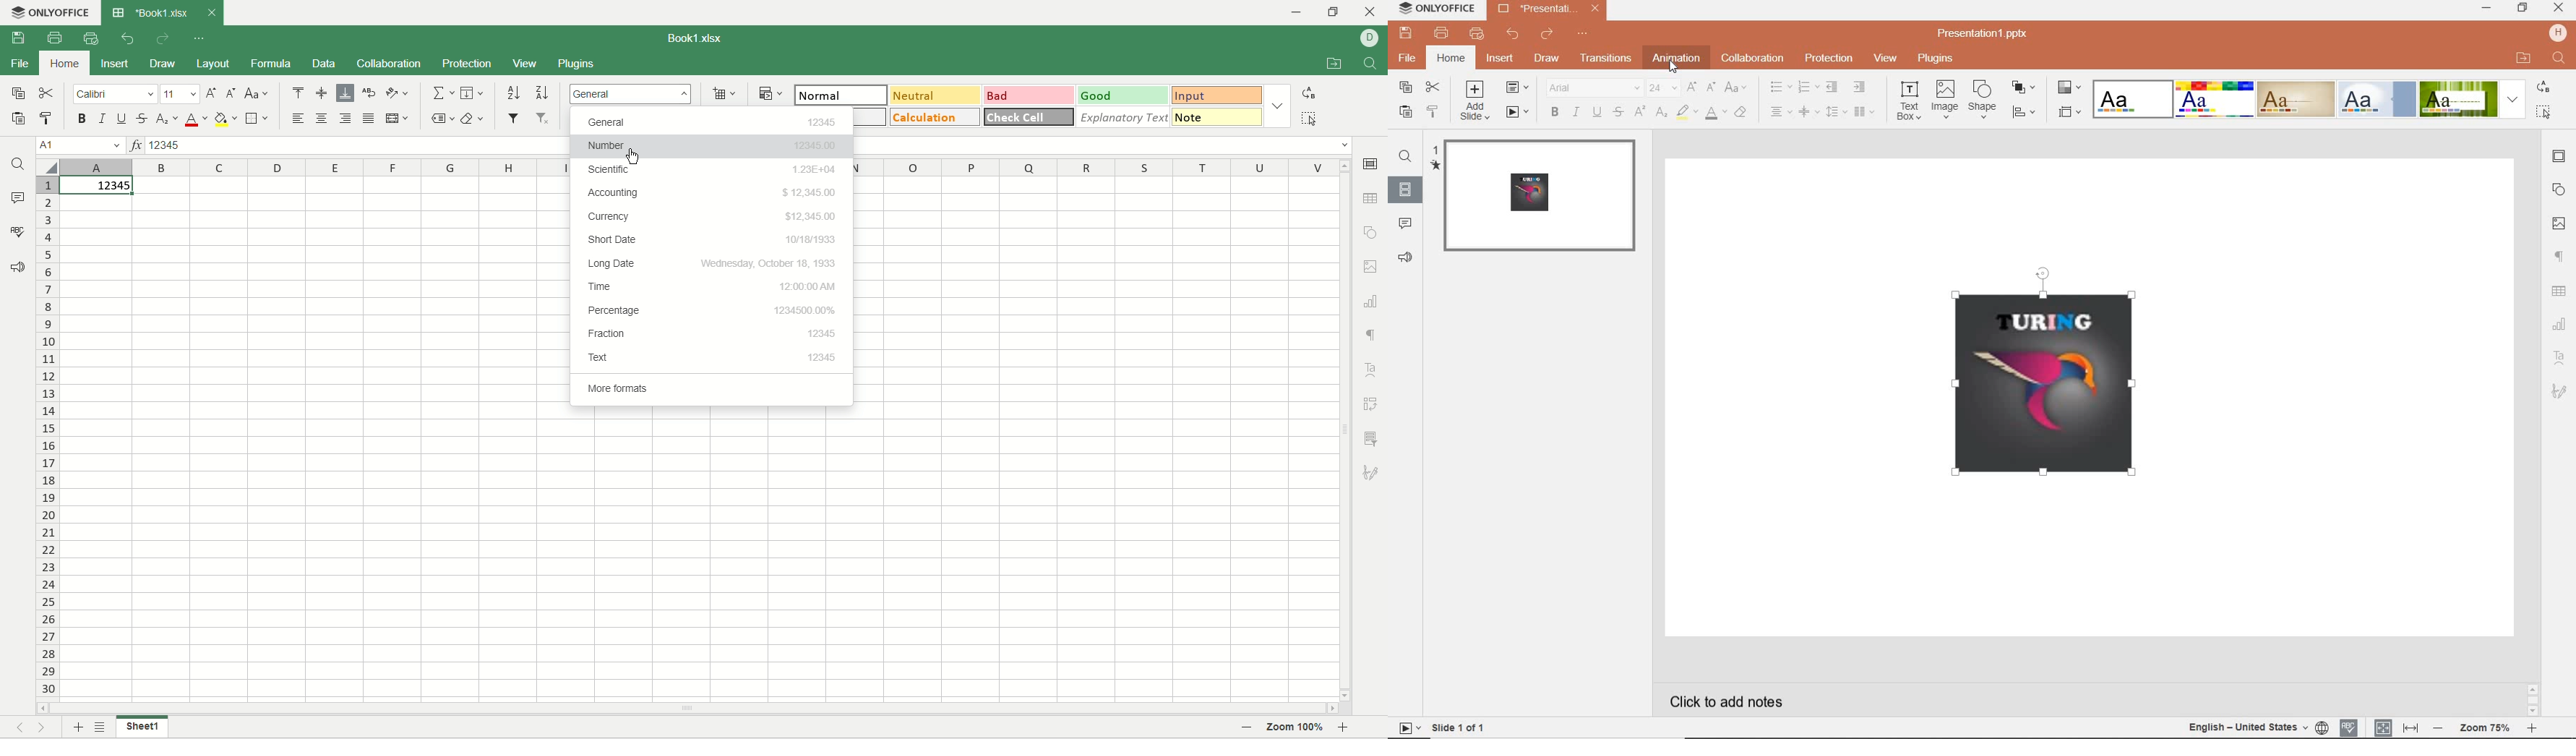 This screenshot has height=756, width=2576. What do you see at coordinates (1122, 94) in the screenshot?
I see `good` at bounding box center [1122, 94].